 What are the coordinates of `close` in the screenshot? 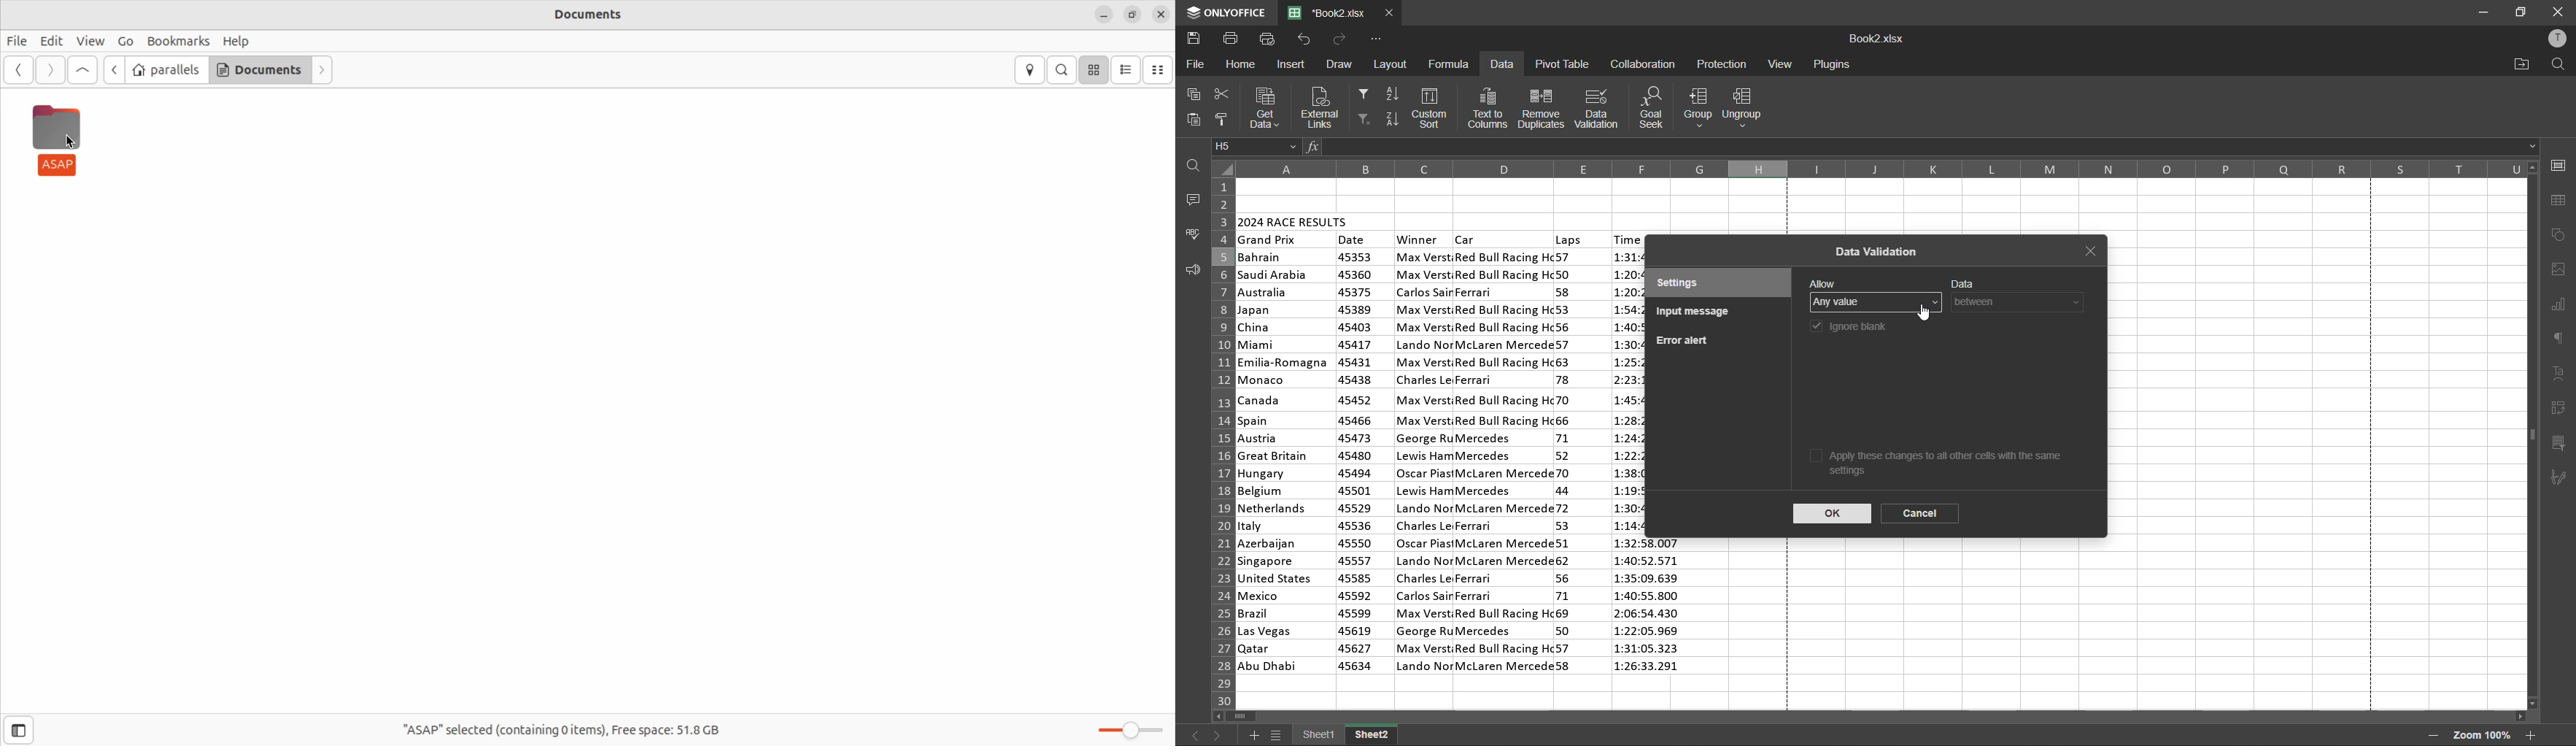 It's located at (2556, 11).